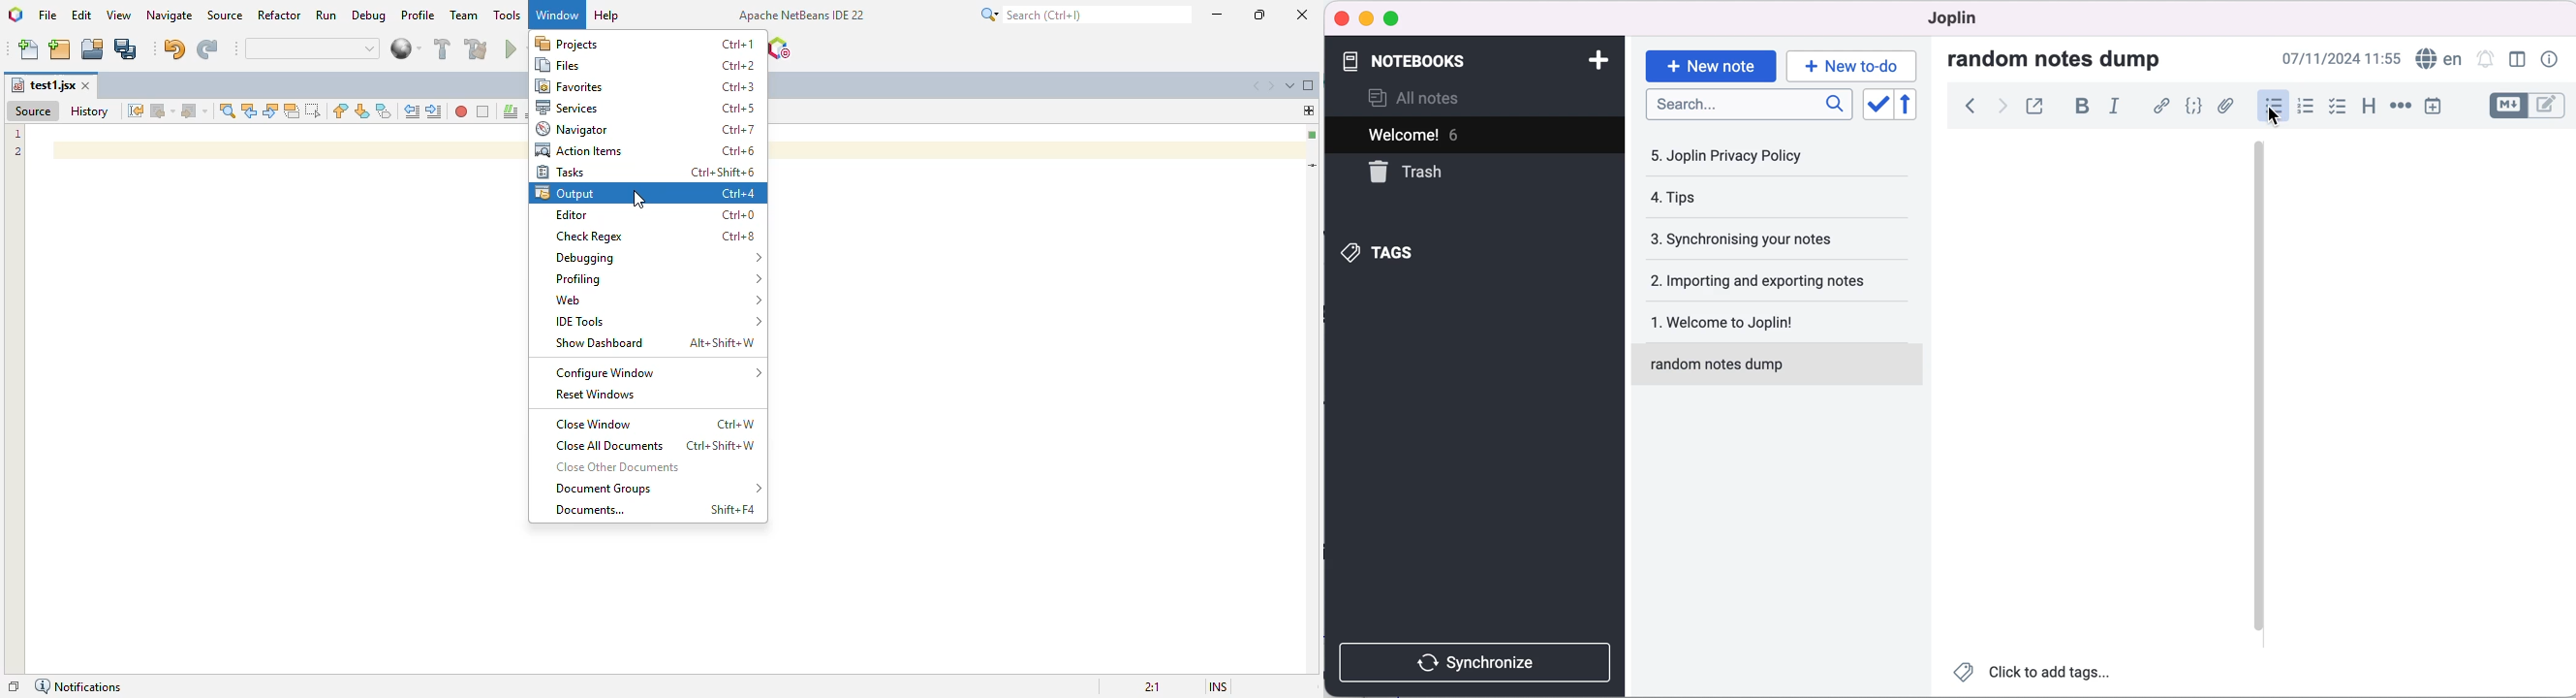 The image size is (2576, 700). I want to click on attach file, so click(2224, 107).